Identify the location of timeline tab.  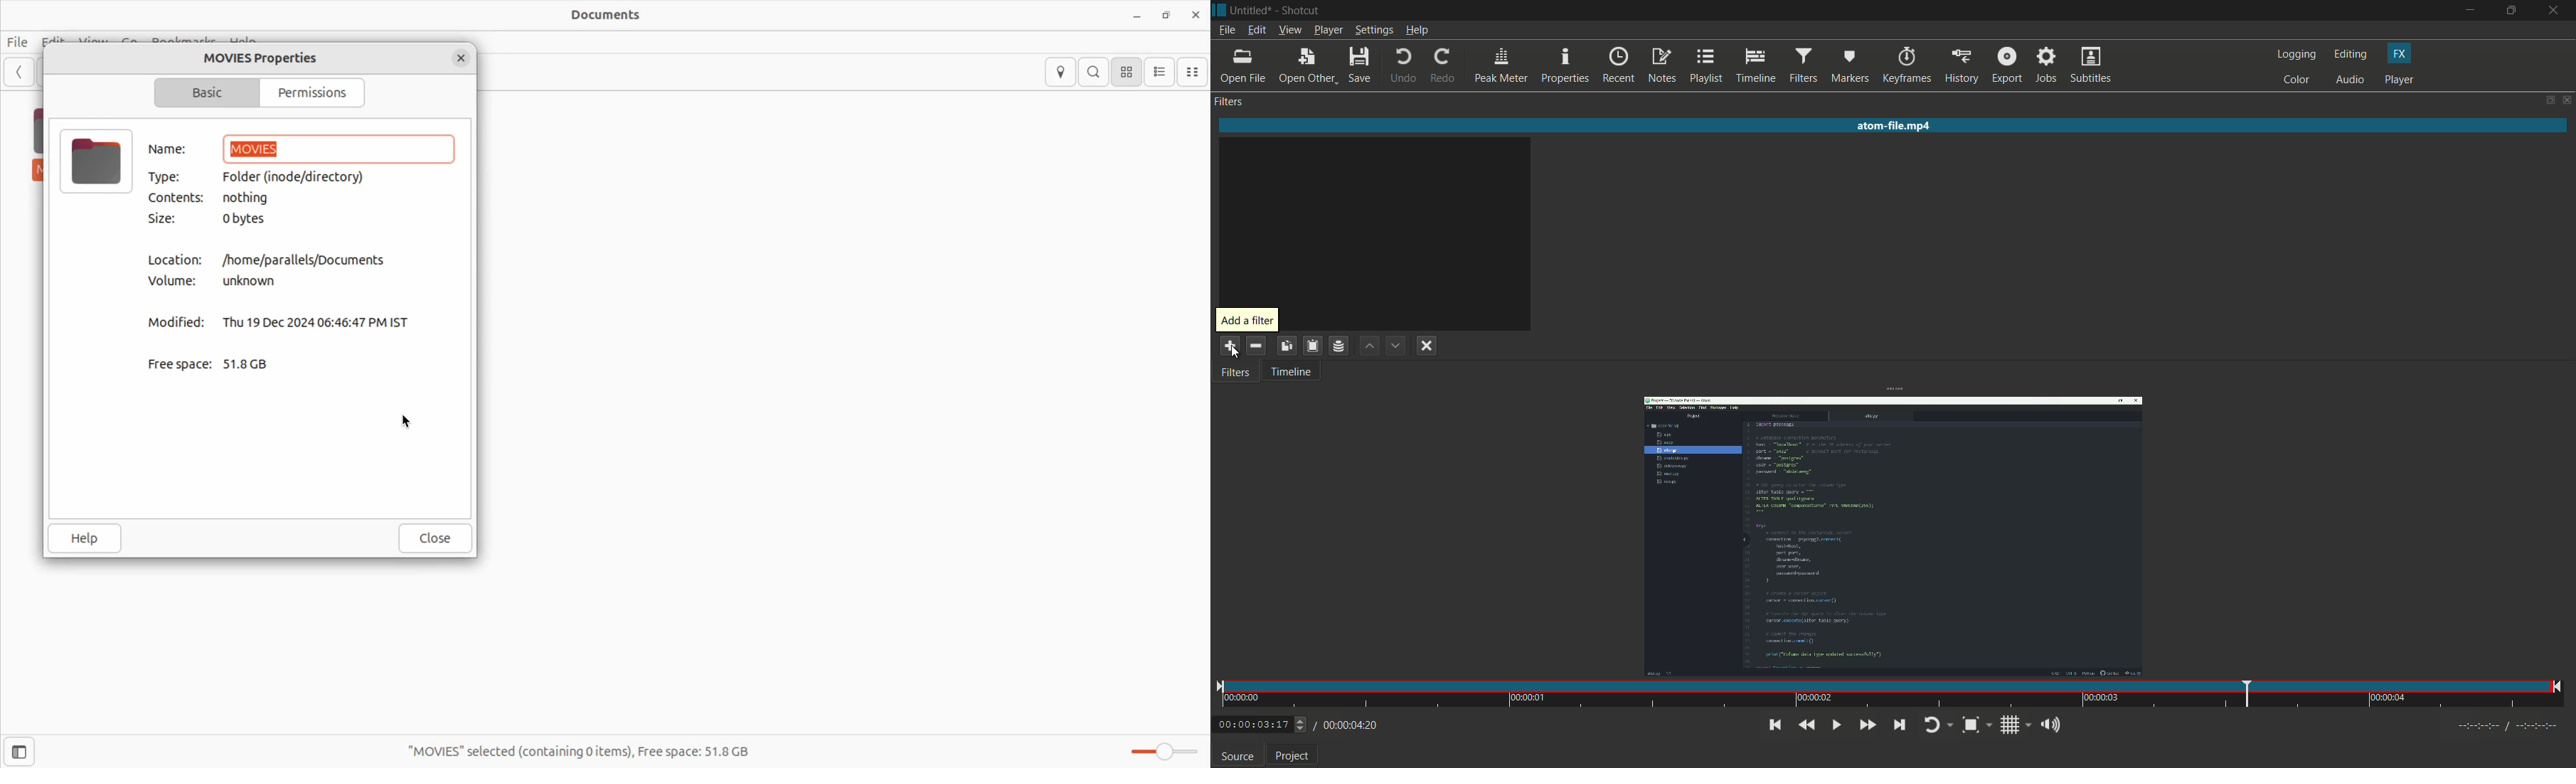
(1293, 371).